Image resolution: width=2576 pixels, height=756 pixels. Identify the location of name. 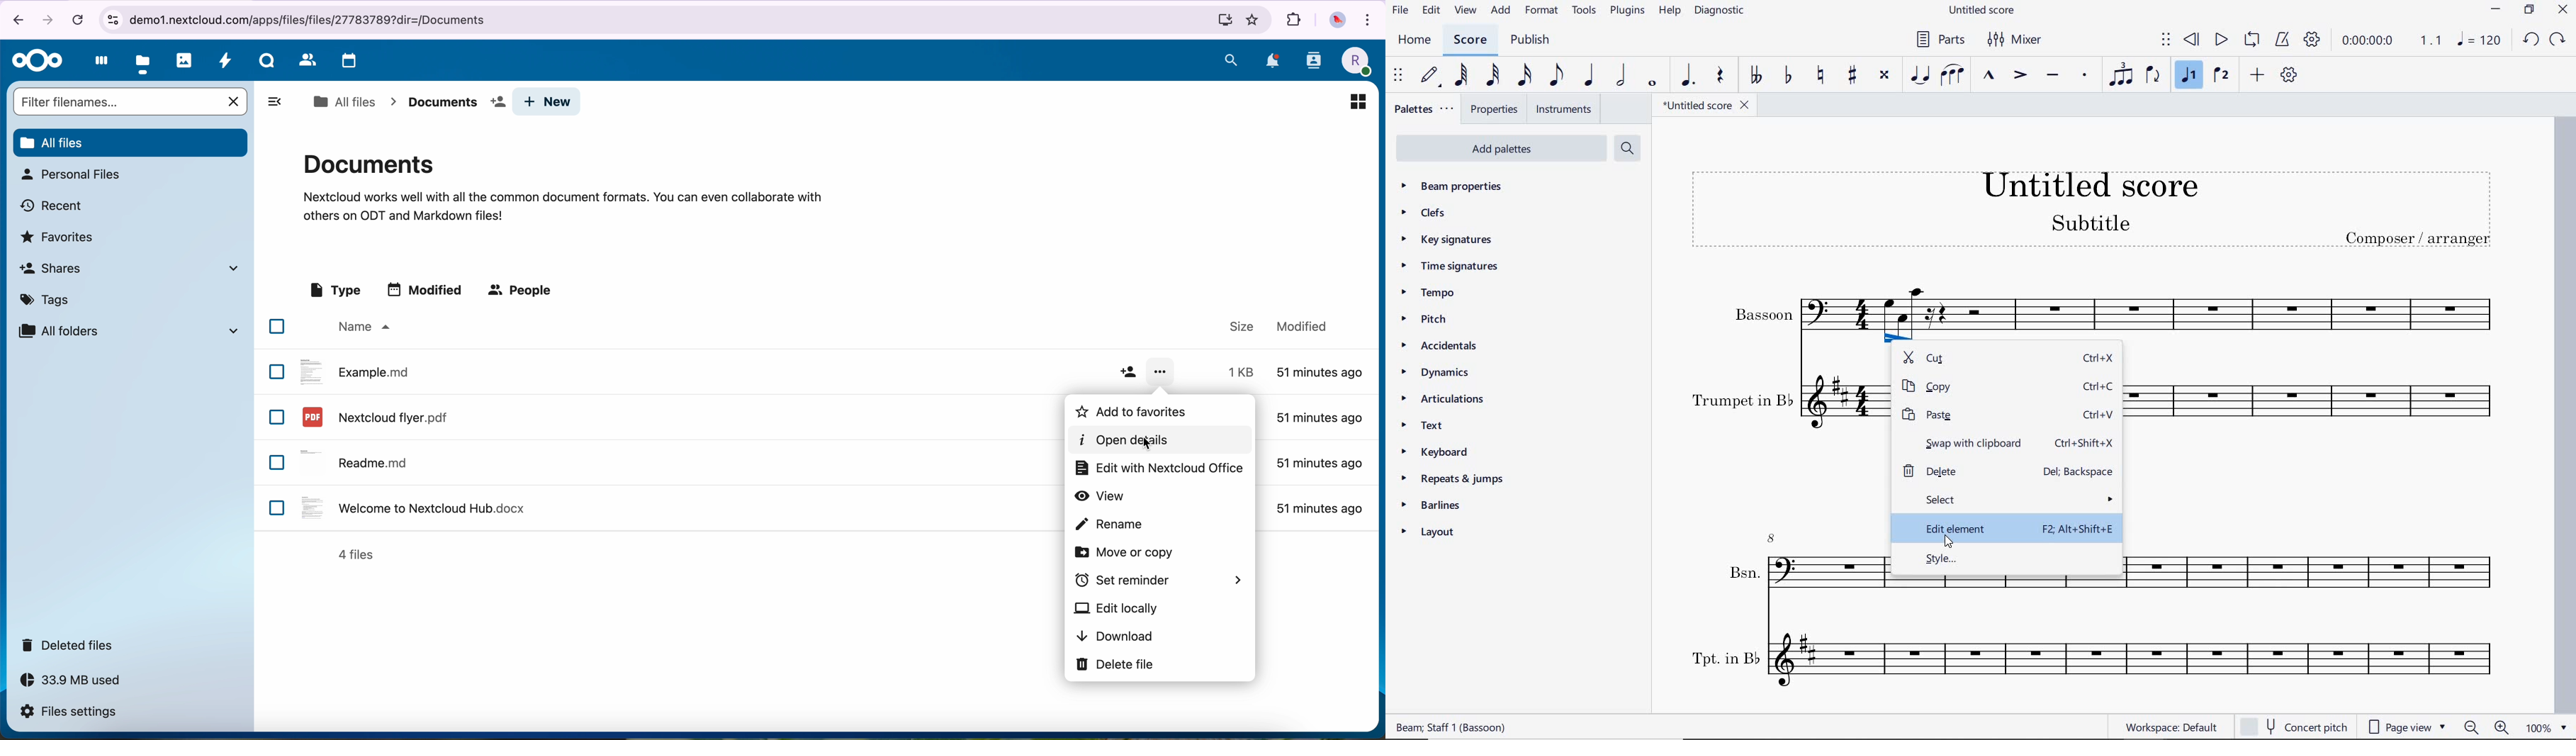
(362, 327).